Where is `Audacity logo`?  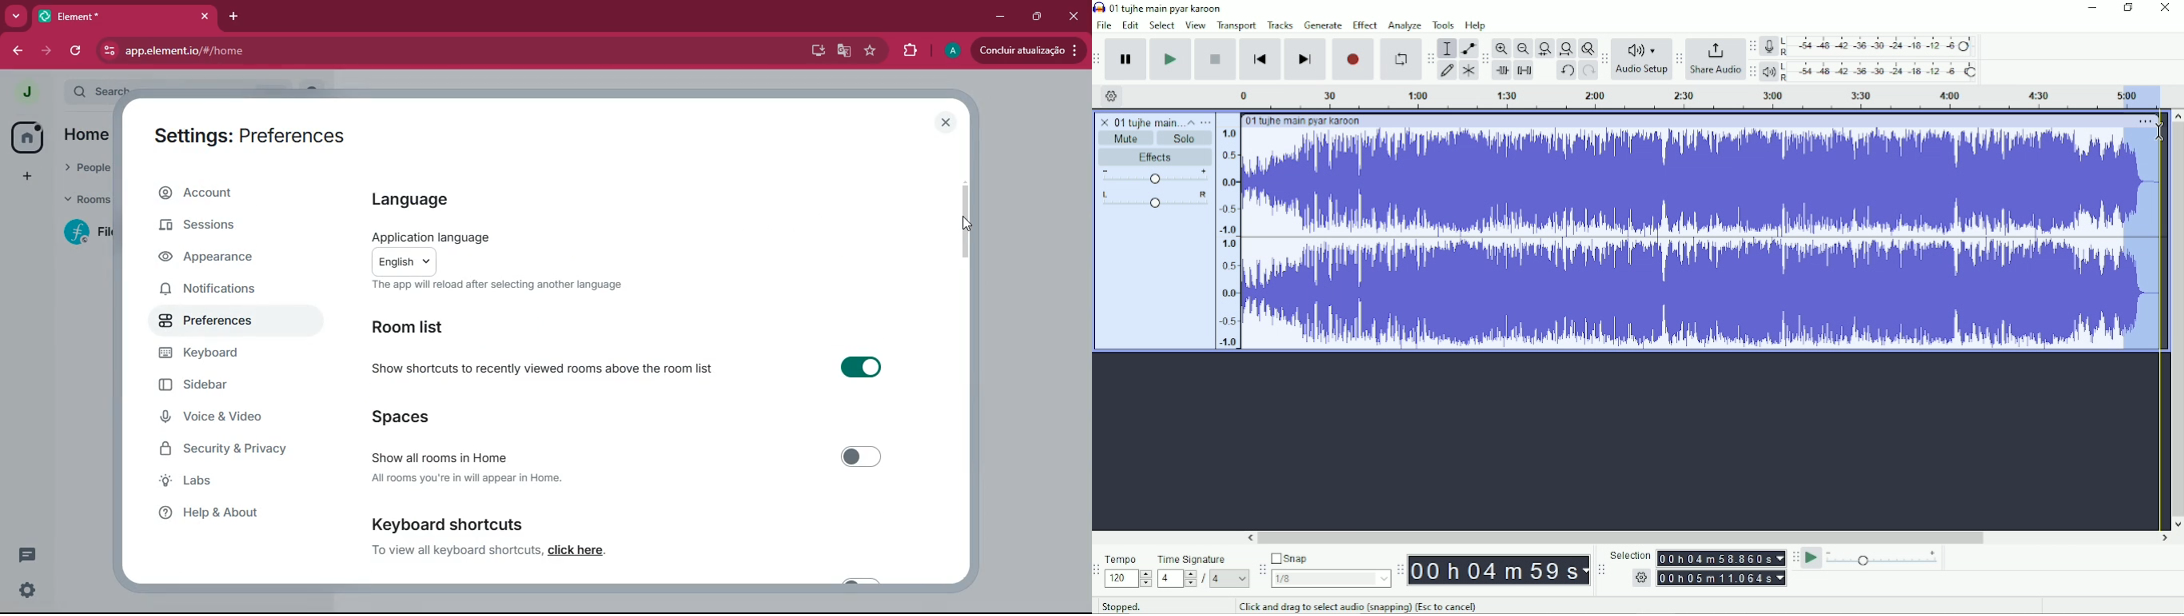 Audacity logo is located at coordinates (1099, 8).